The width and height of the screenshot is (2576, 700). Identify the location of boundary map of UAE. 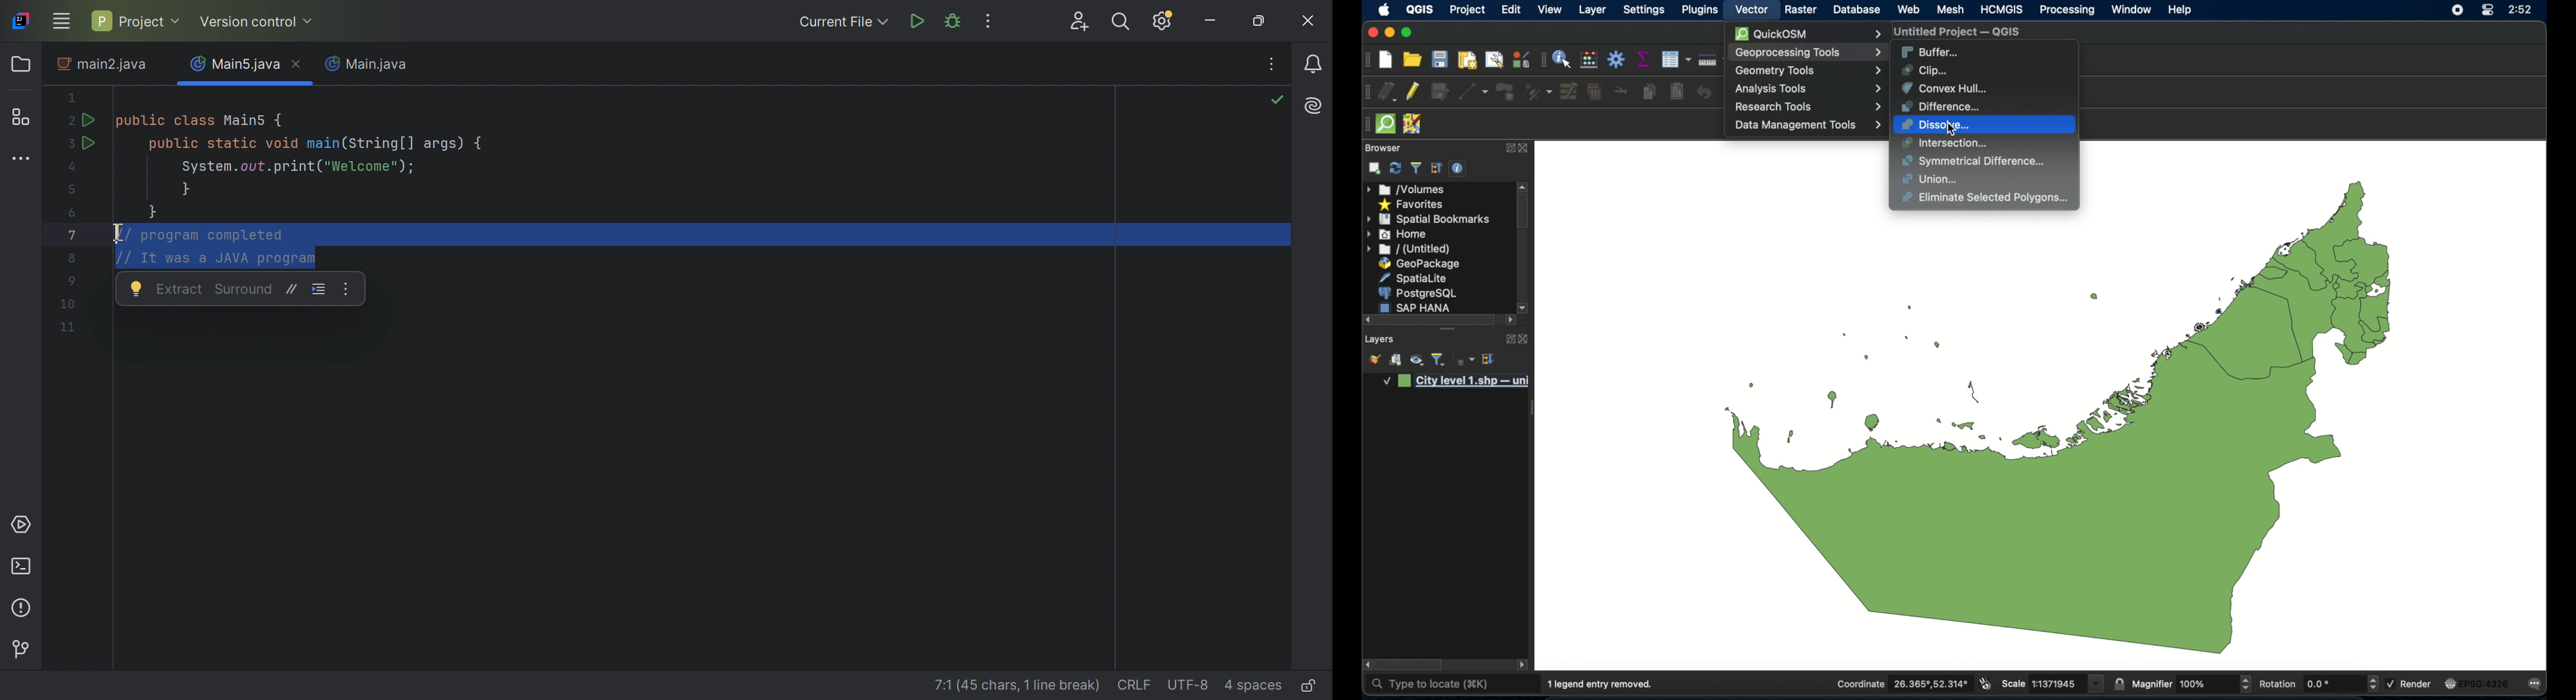
(2057, 433).